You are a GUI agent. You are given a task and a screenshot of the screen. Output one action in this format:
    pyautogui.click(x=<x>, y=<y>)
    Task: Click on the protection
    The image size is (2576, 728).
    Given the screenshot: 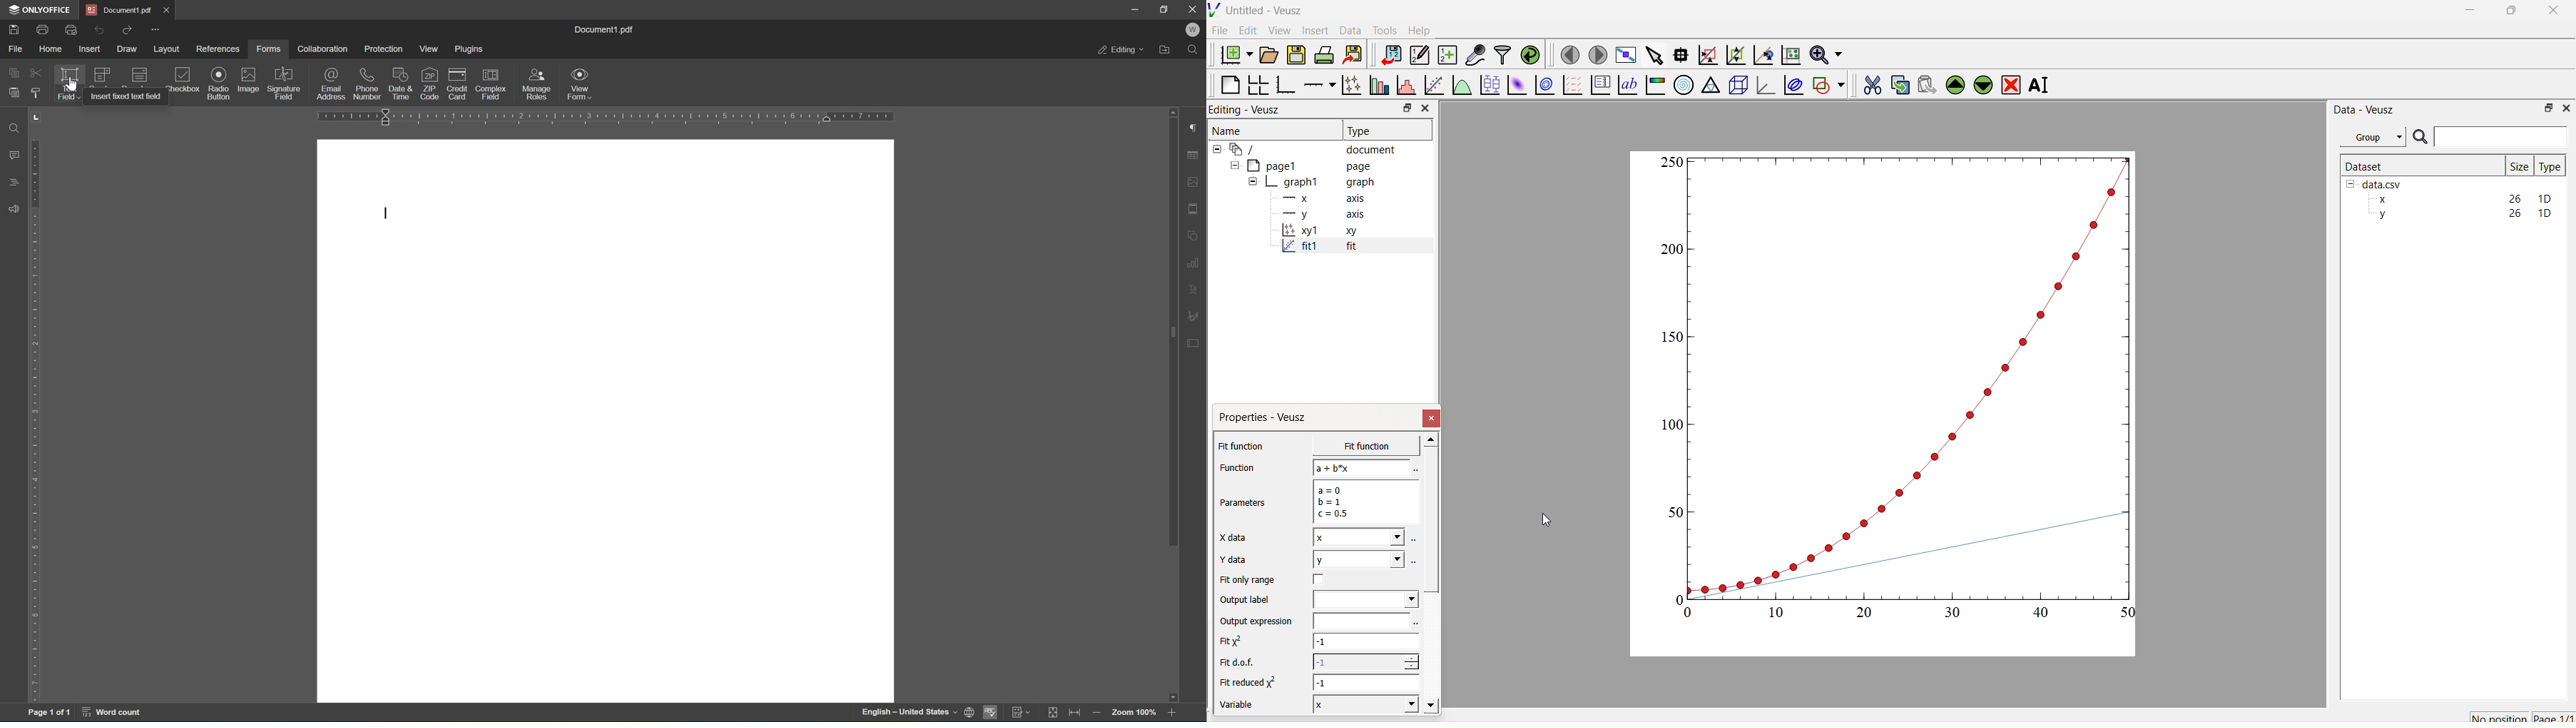 What is the action you would take?
    pyautogui.click(x=387, y=49)
    